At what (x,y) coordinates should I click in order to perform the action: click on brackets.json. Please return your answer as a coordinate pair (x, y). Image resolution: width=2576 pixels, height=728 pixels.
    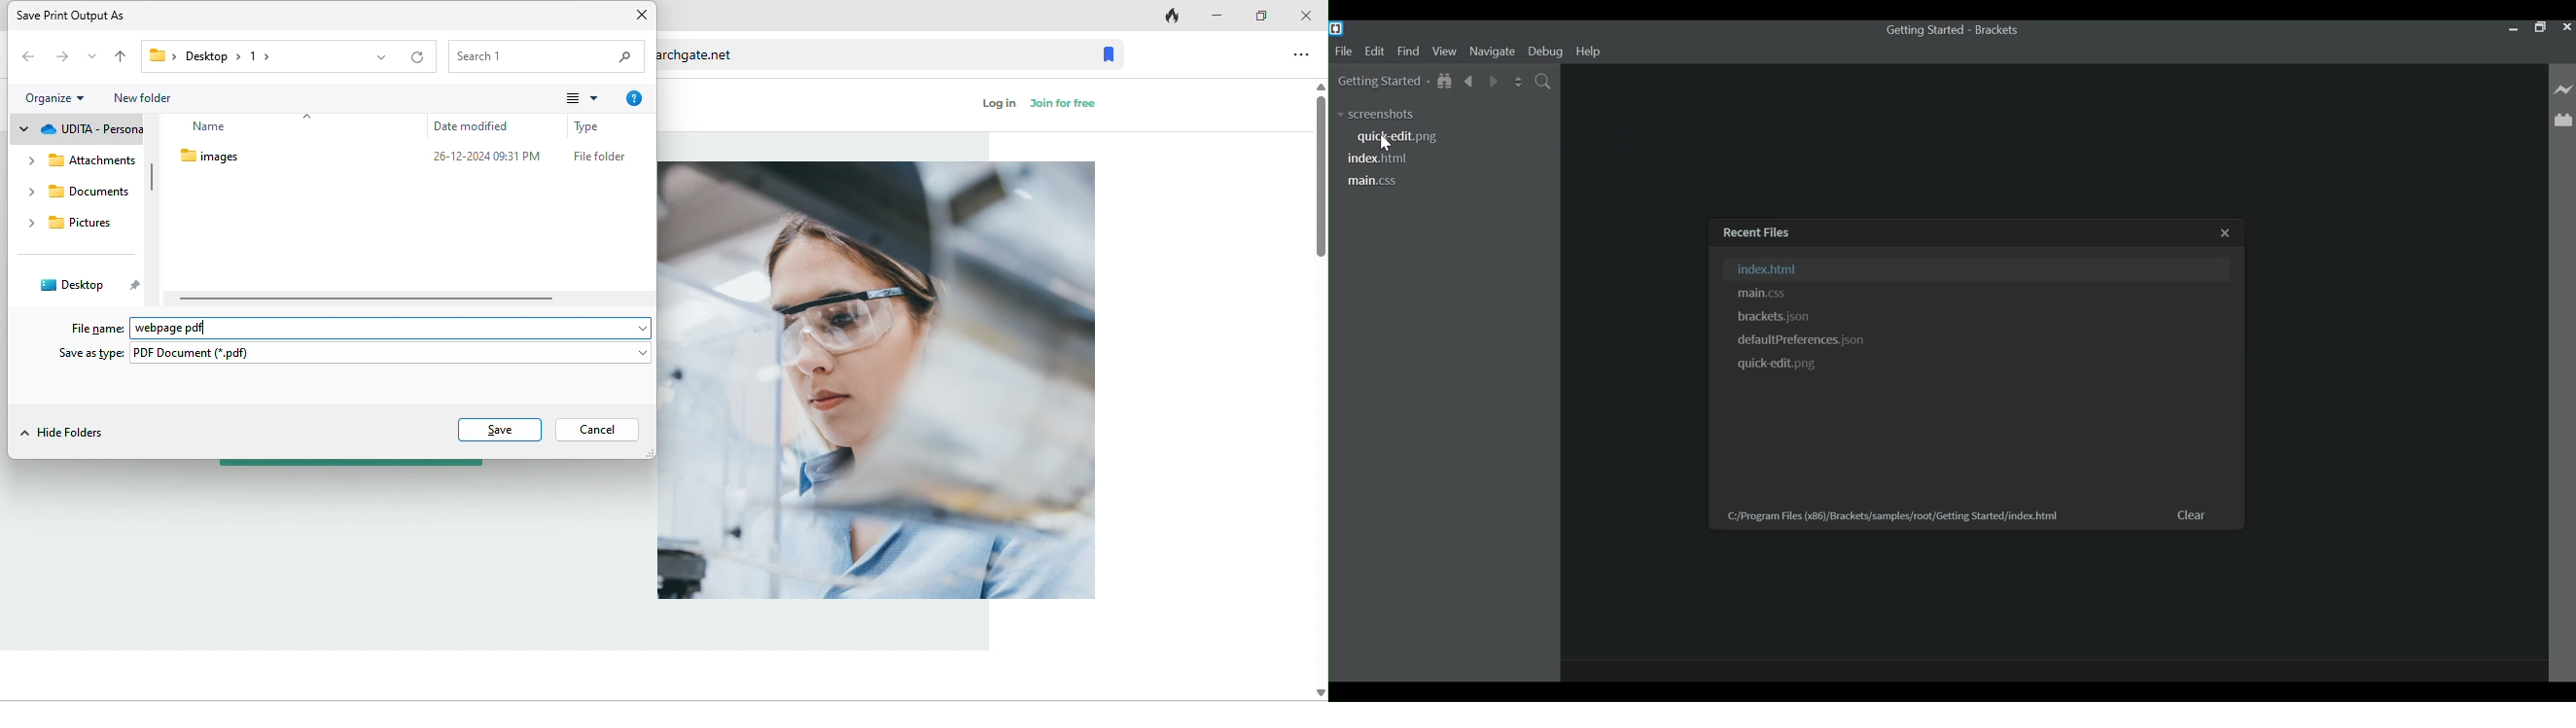
    Looking at the image, I should click on (1776, 318).